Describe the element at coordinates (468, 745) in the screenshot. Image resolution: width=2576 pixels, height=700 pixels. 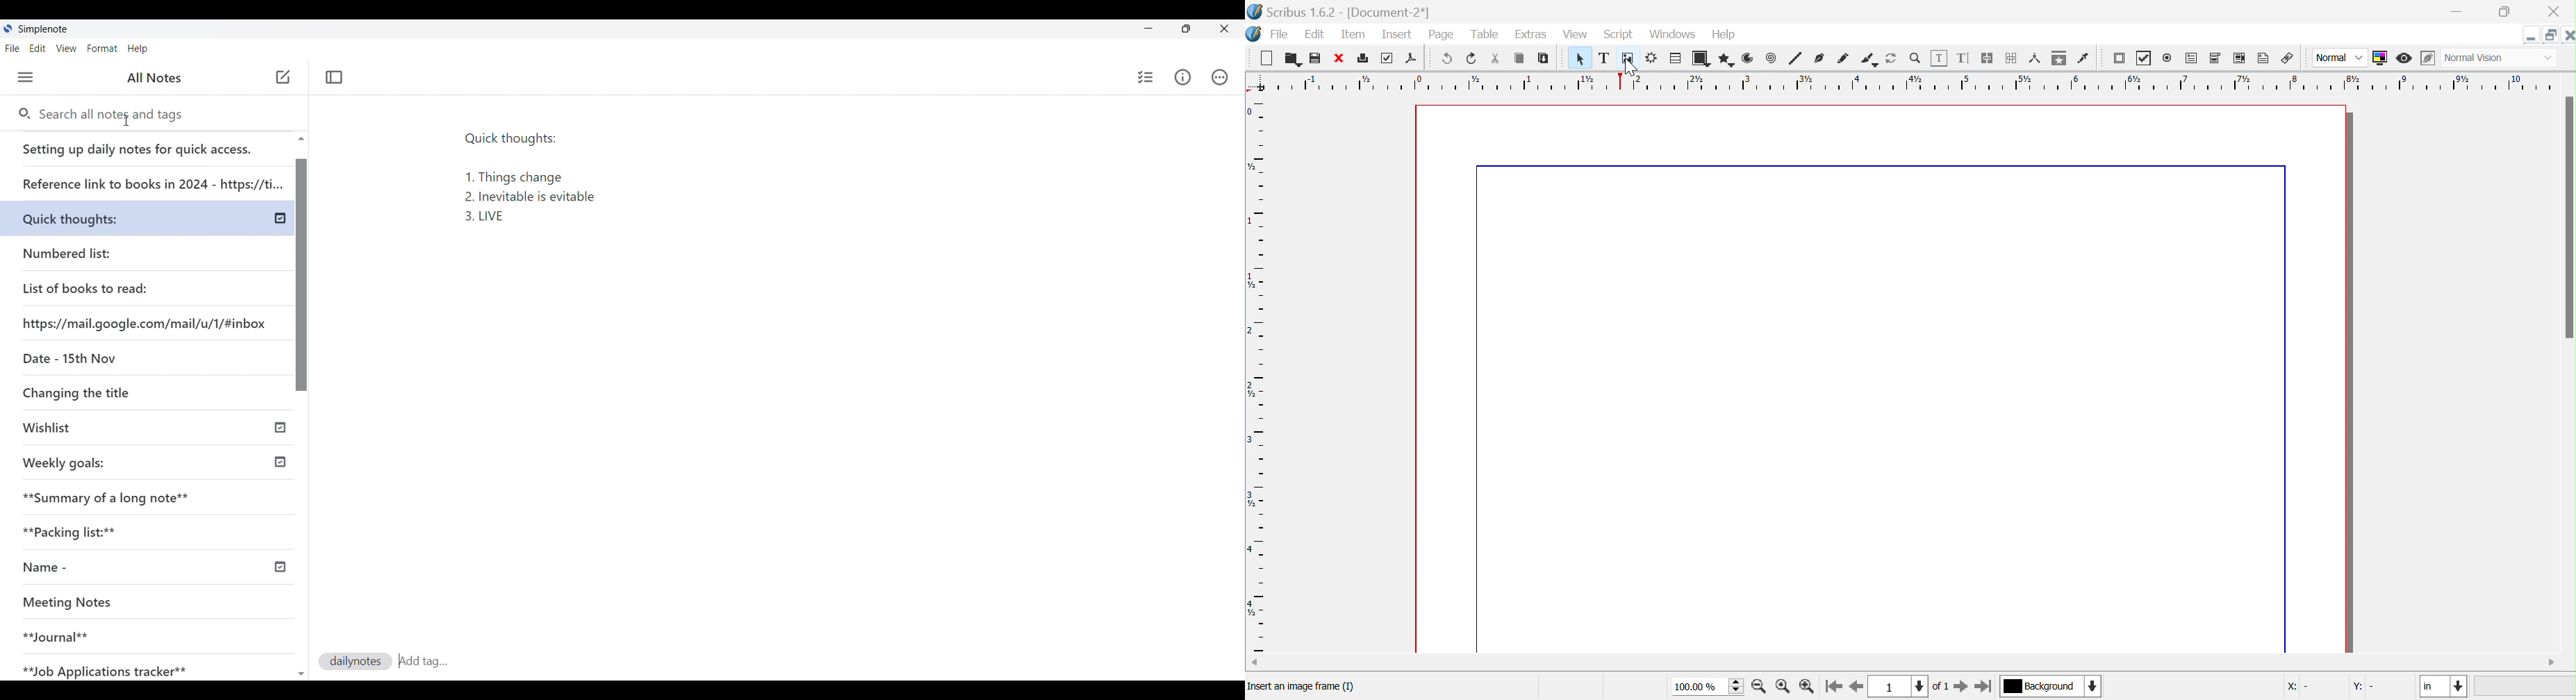
I see `` at that location.